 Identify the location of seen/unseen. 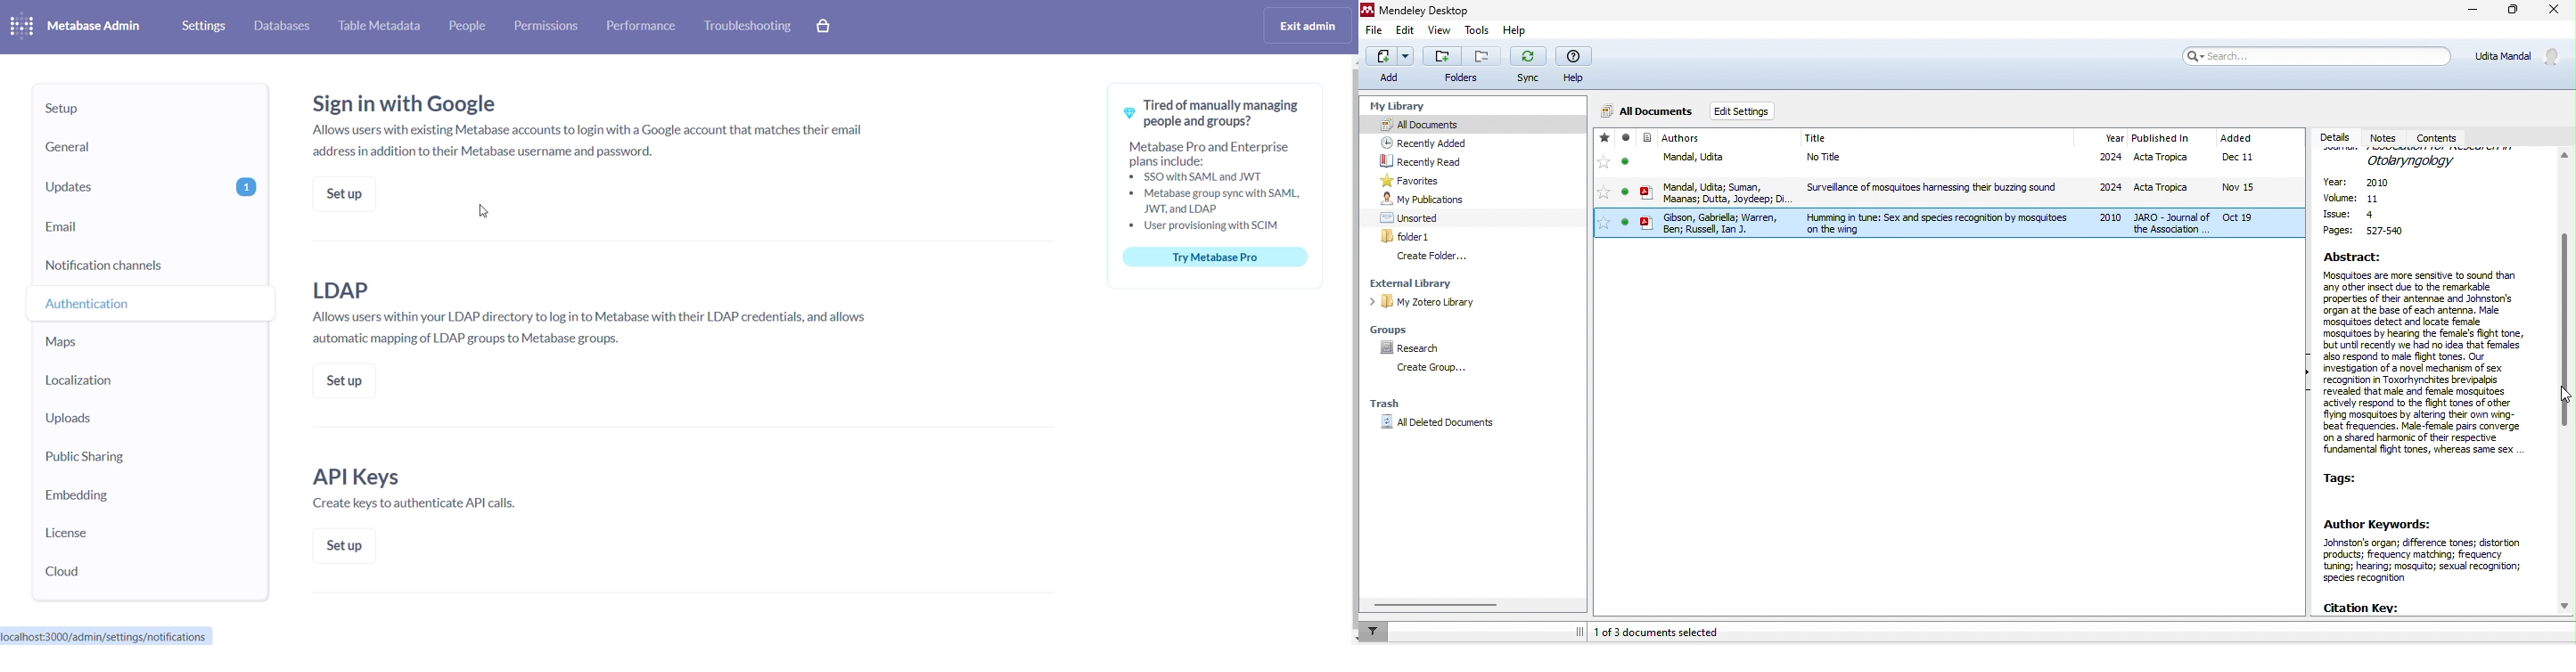
(1626, 166).